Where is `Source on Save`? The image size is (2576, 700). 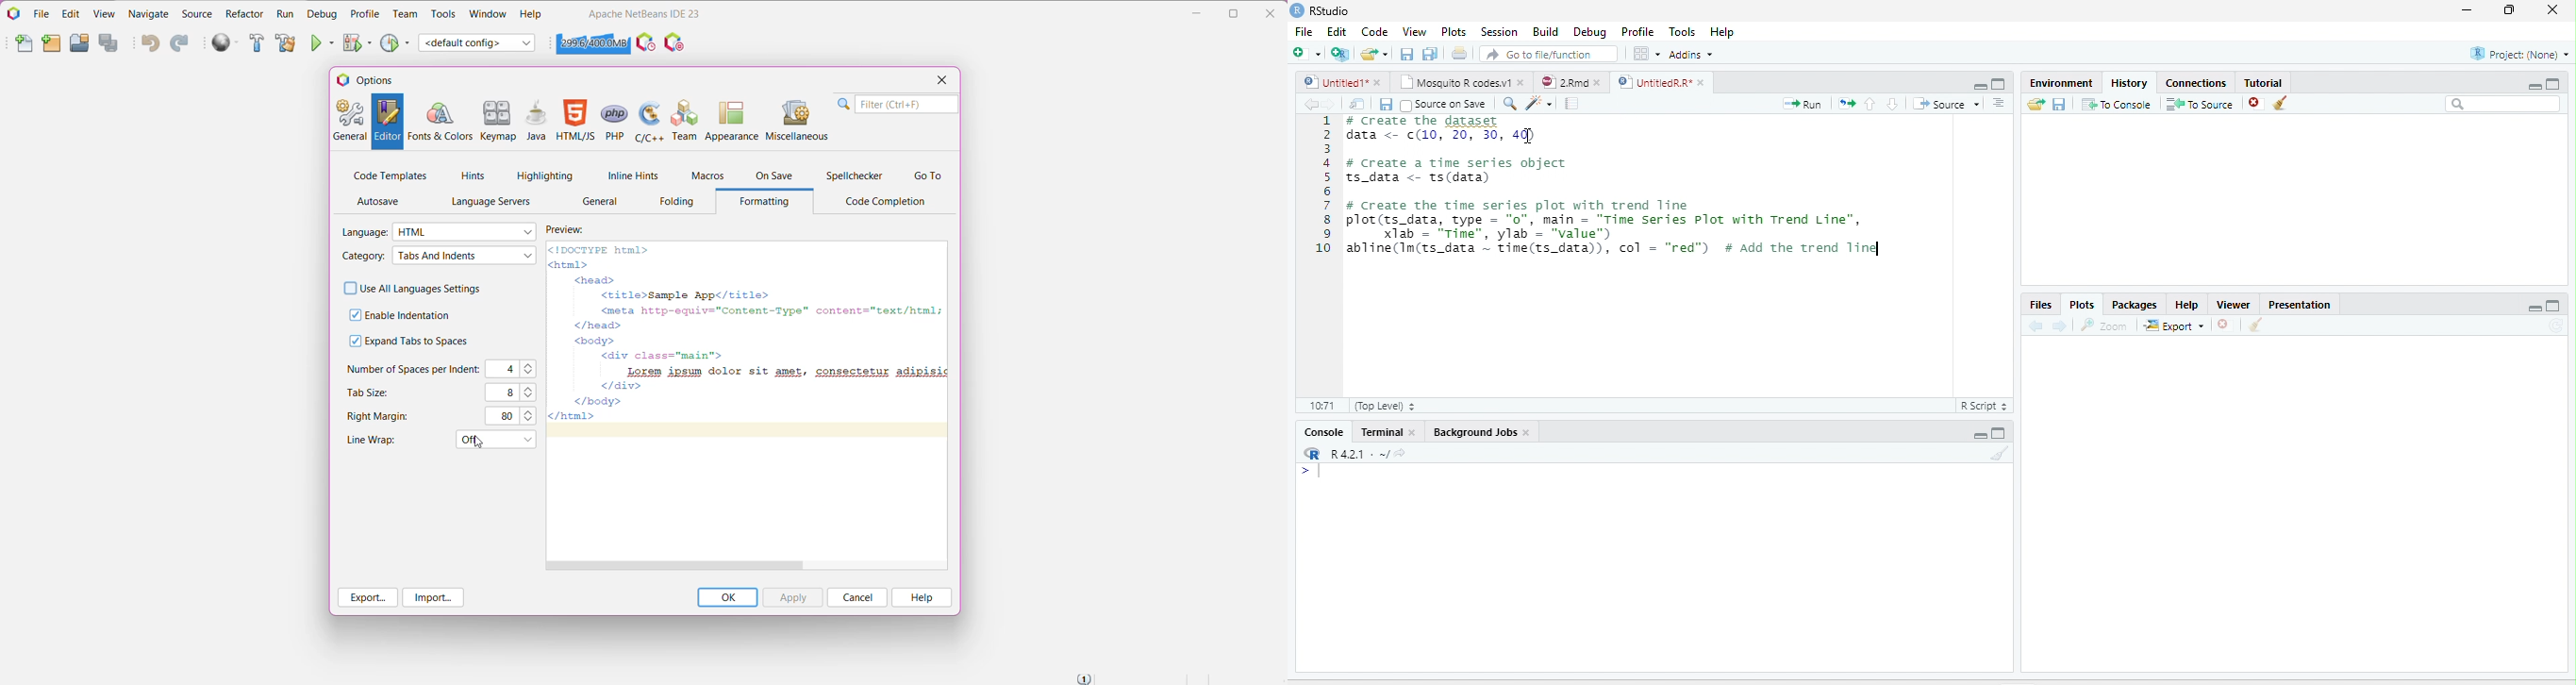 Source on Save is located at coordinates (1443, 104).